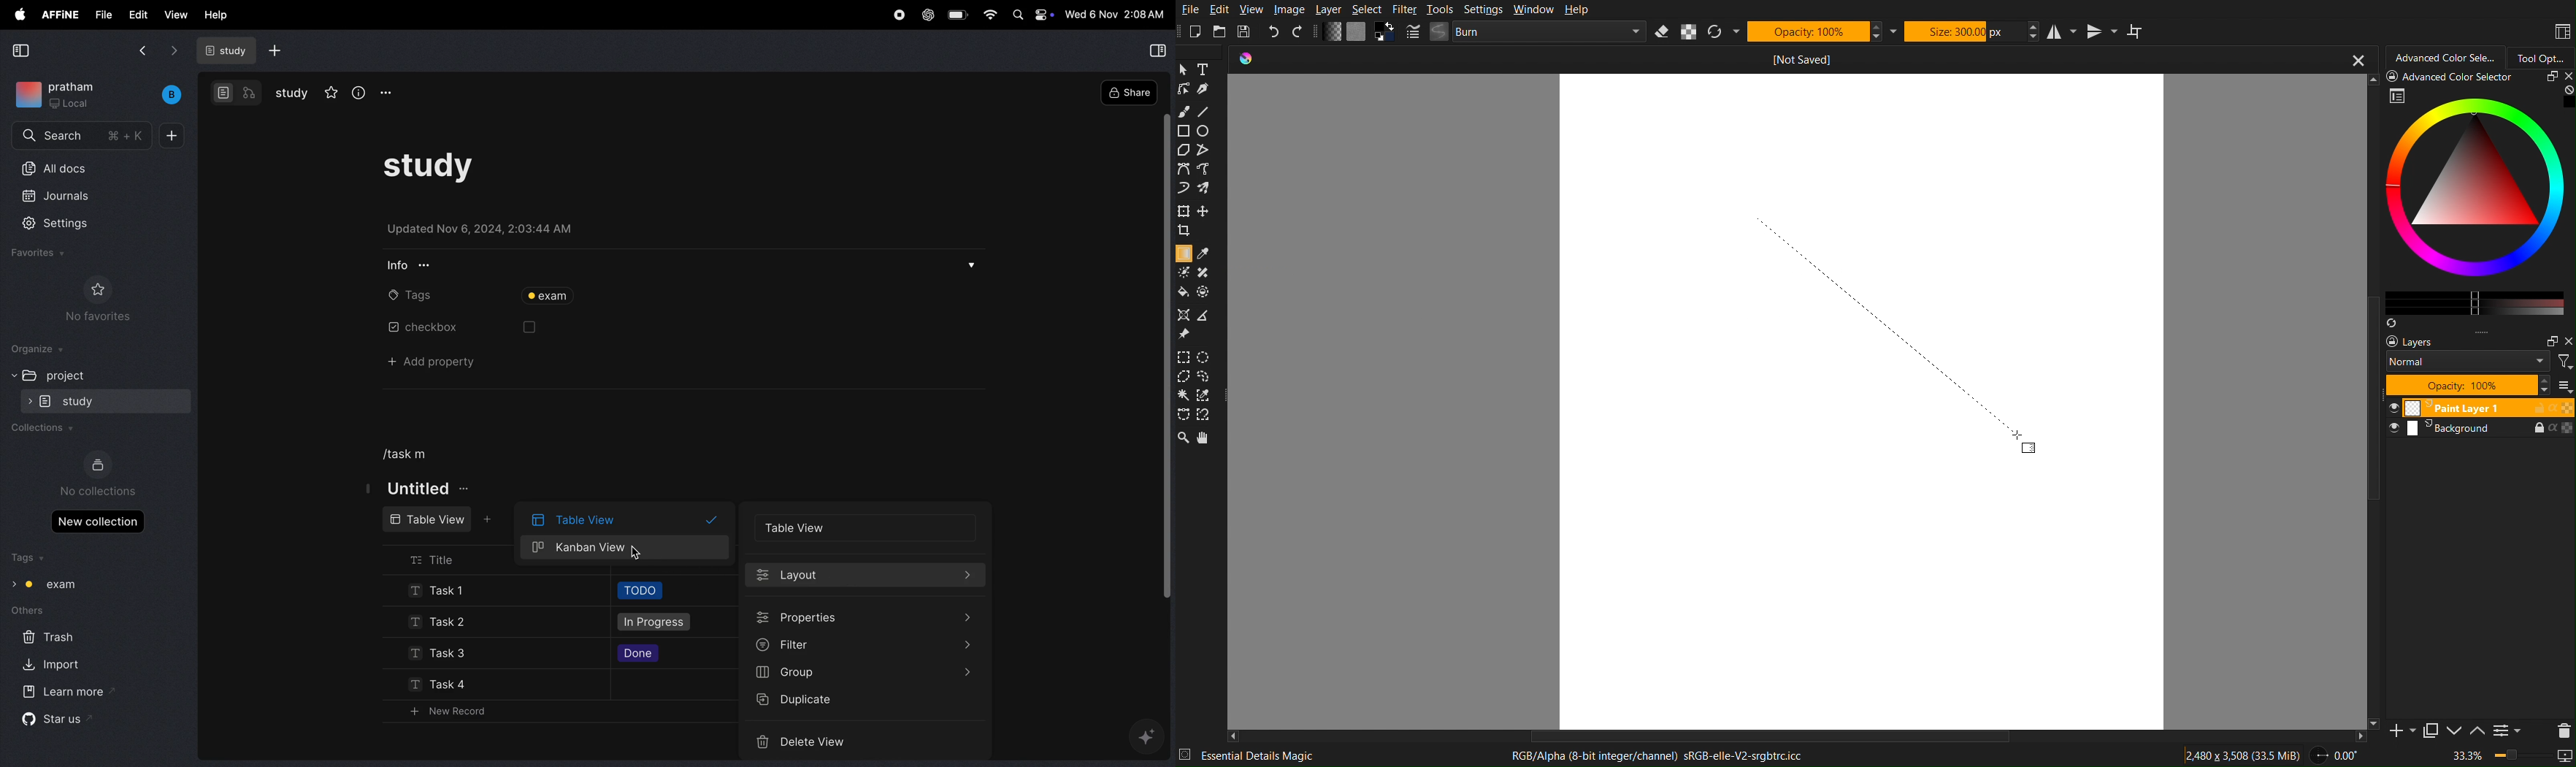  What do you see at coordinates (2061, 30) in the screenshot?
I see `Horizontal Mirror` at bounding box center [2061, 30].